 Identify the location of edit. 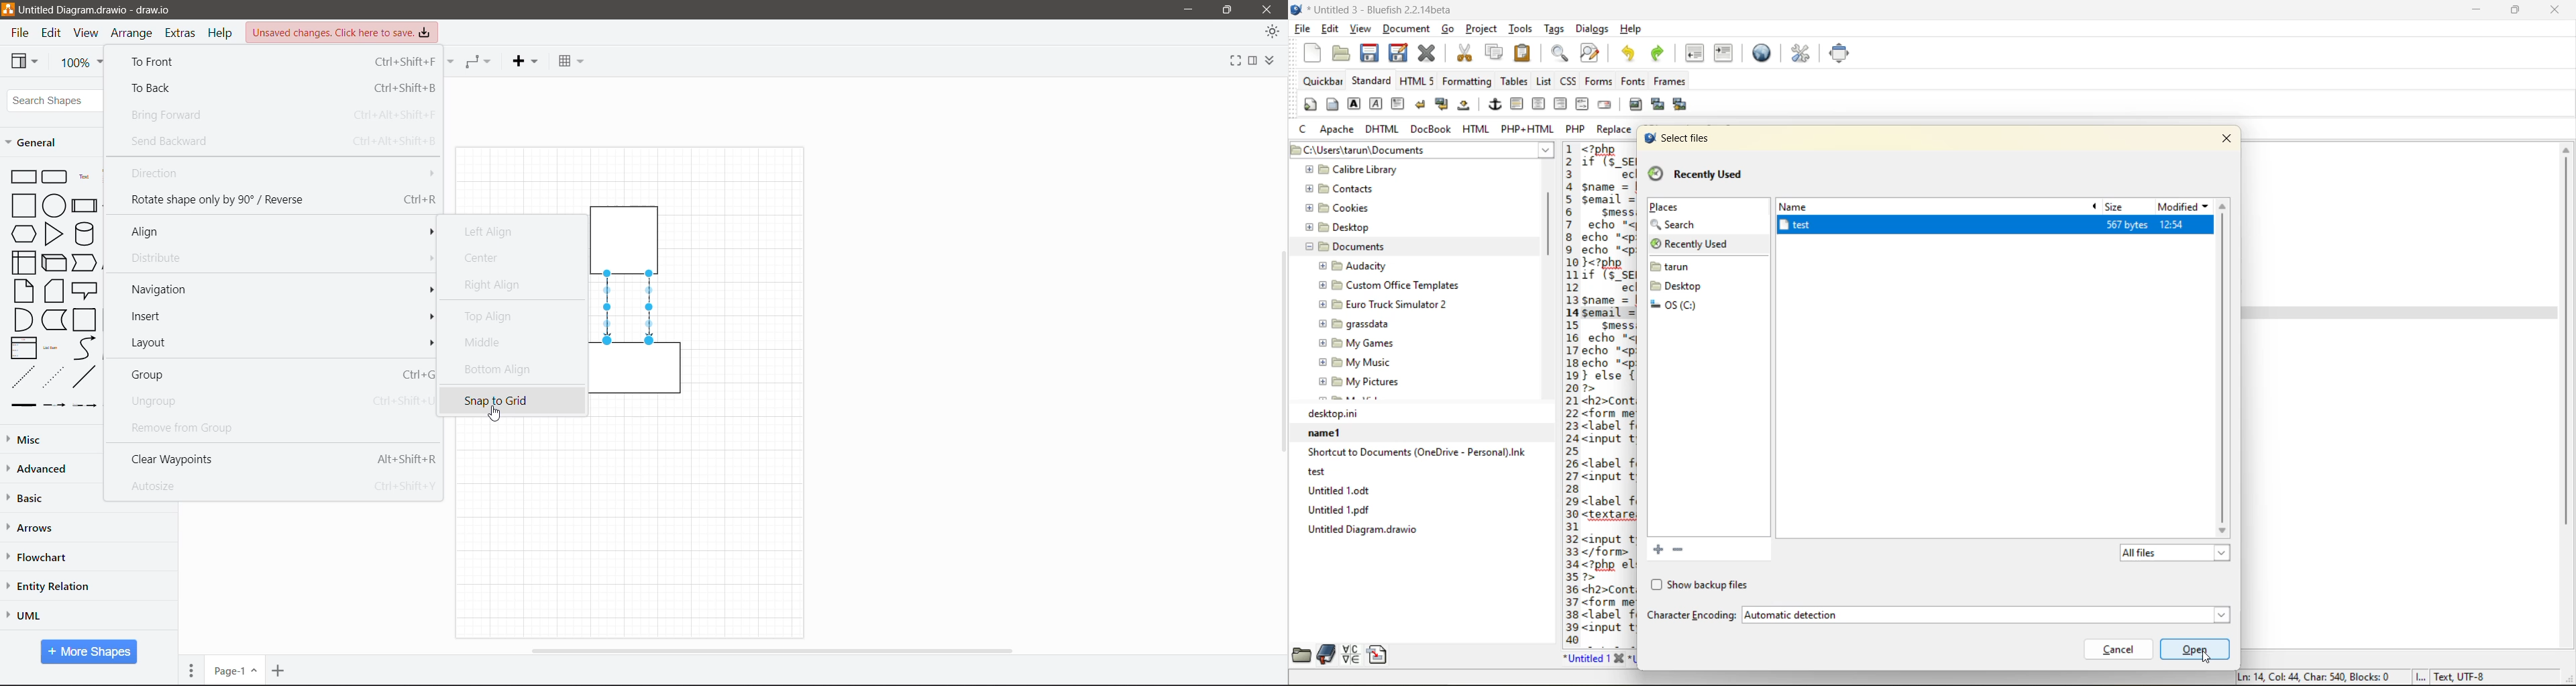
(1331, 30).